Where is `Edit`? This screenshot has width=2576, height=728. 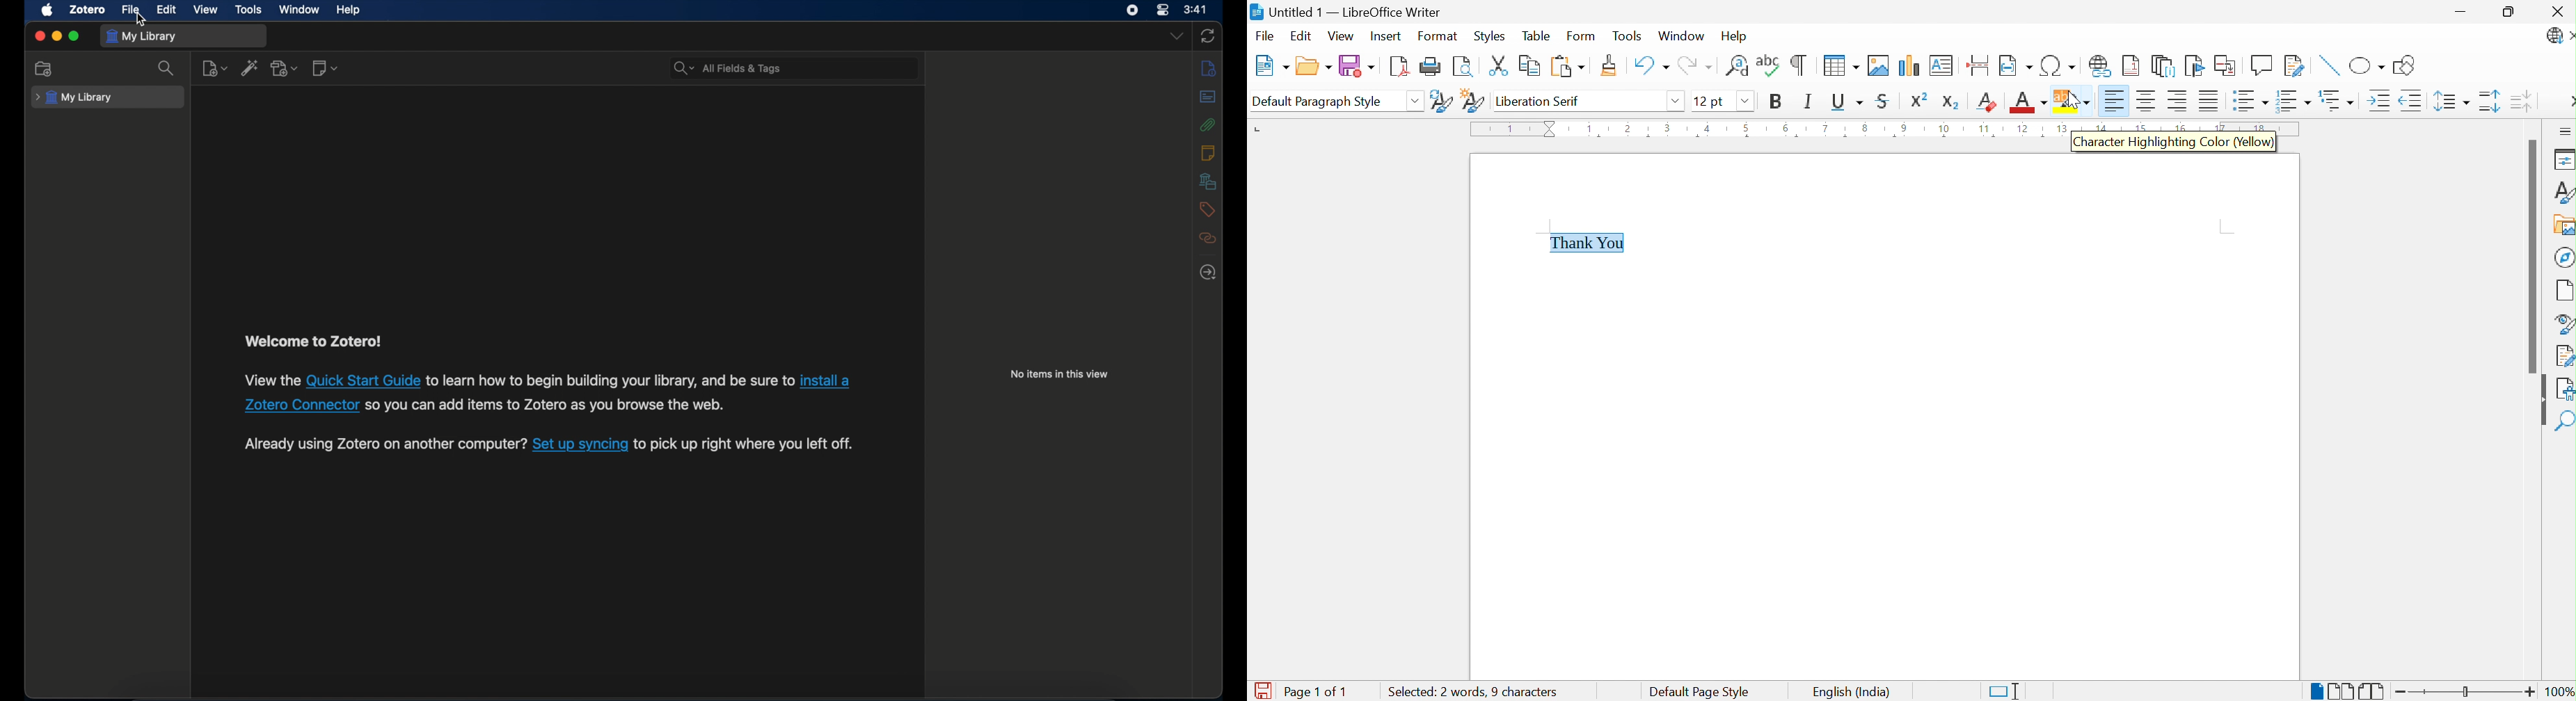
Edit is located at coordinates (1302, 37).